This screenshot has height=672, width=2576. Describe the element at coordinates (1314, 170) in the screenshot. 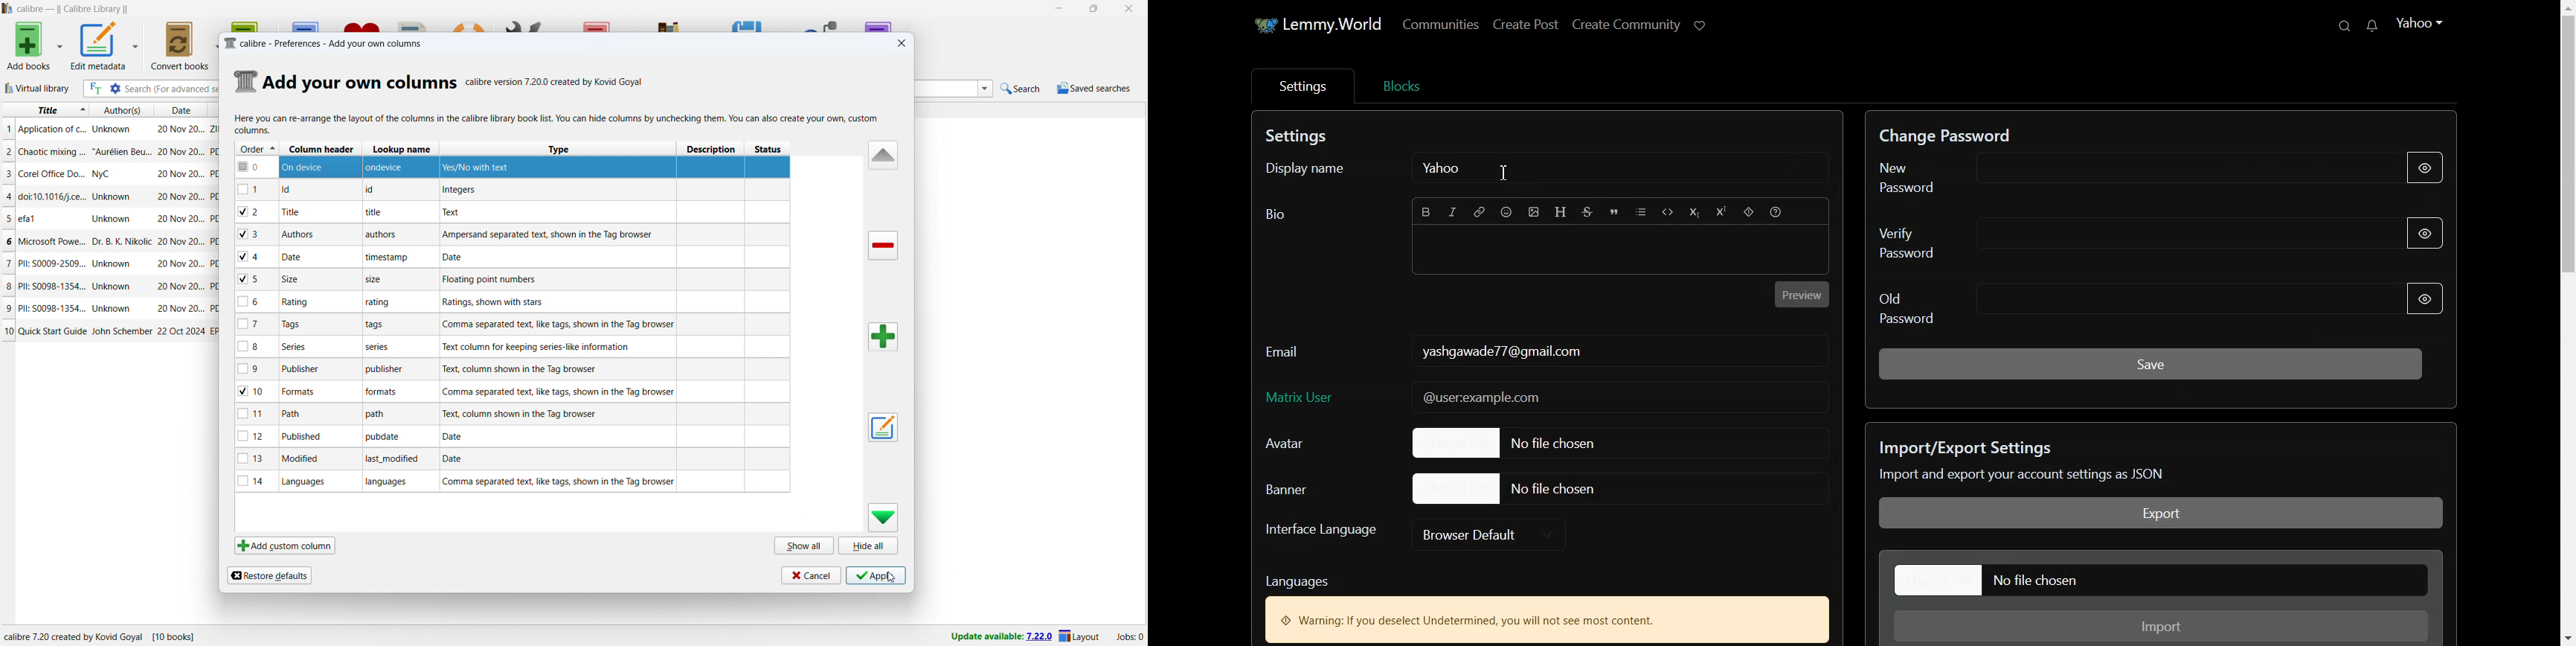

I see `Display name` at that location.